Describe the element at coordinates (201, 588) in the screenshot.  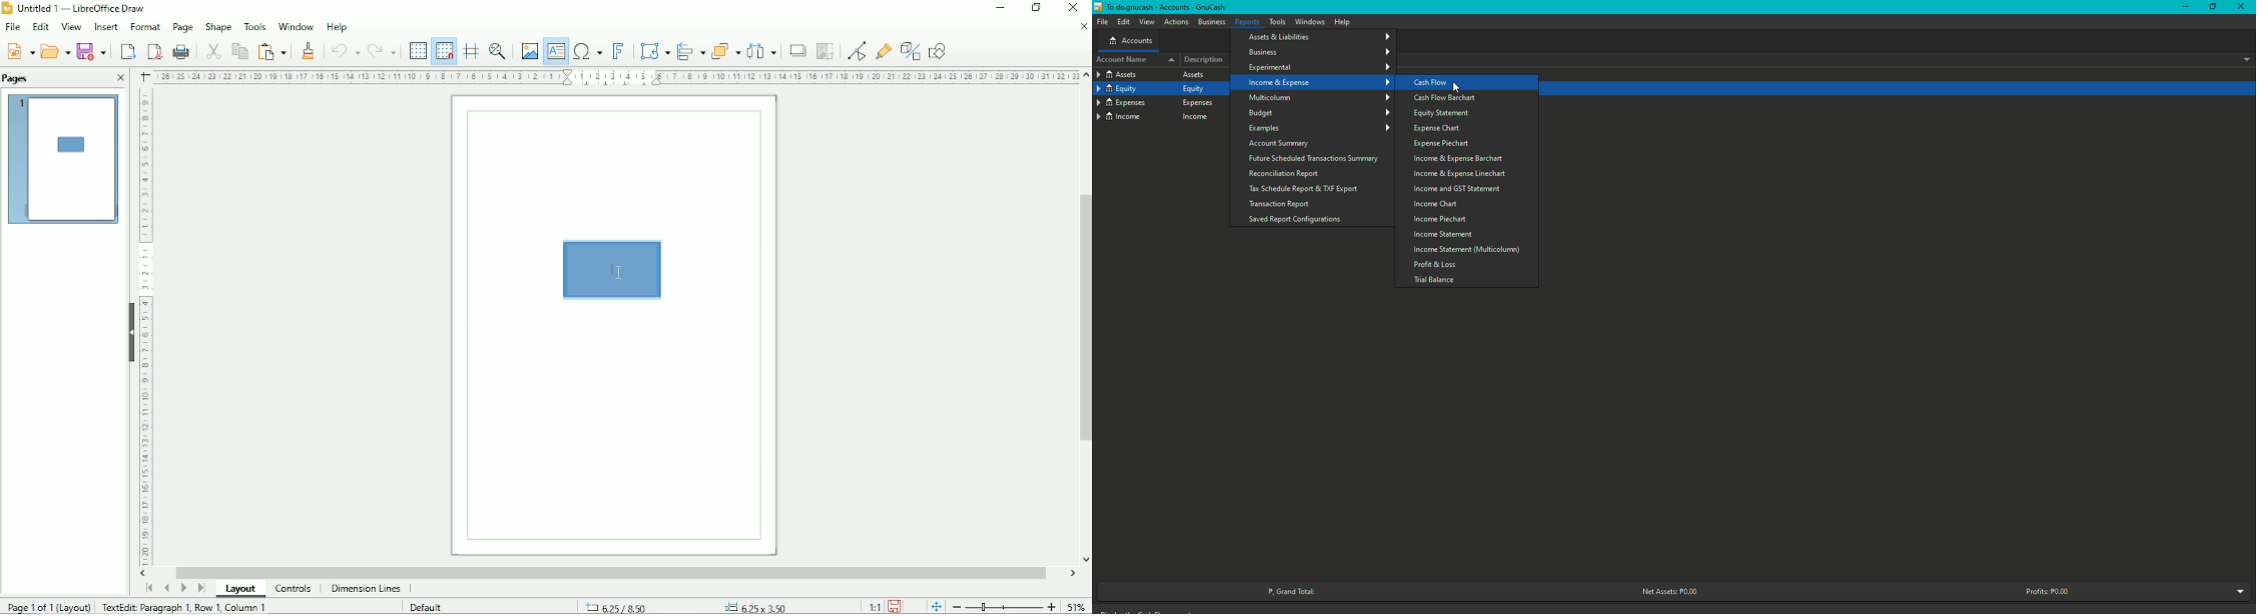
I see `Scroll to last page` at that location.